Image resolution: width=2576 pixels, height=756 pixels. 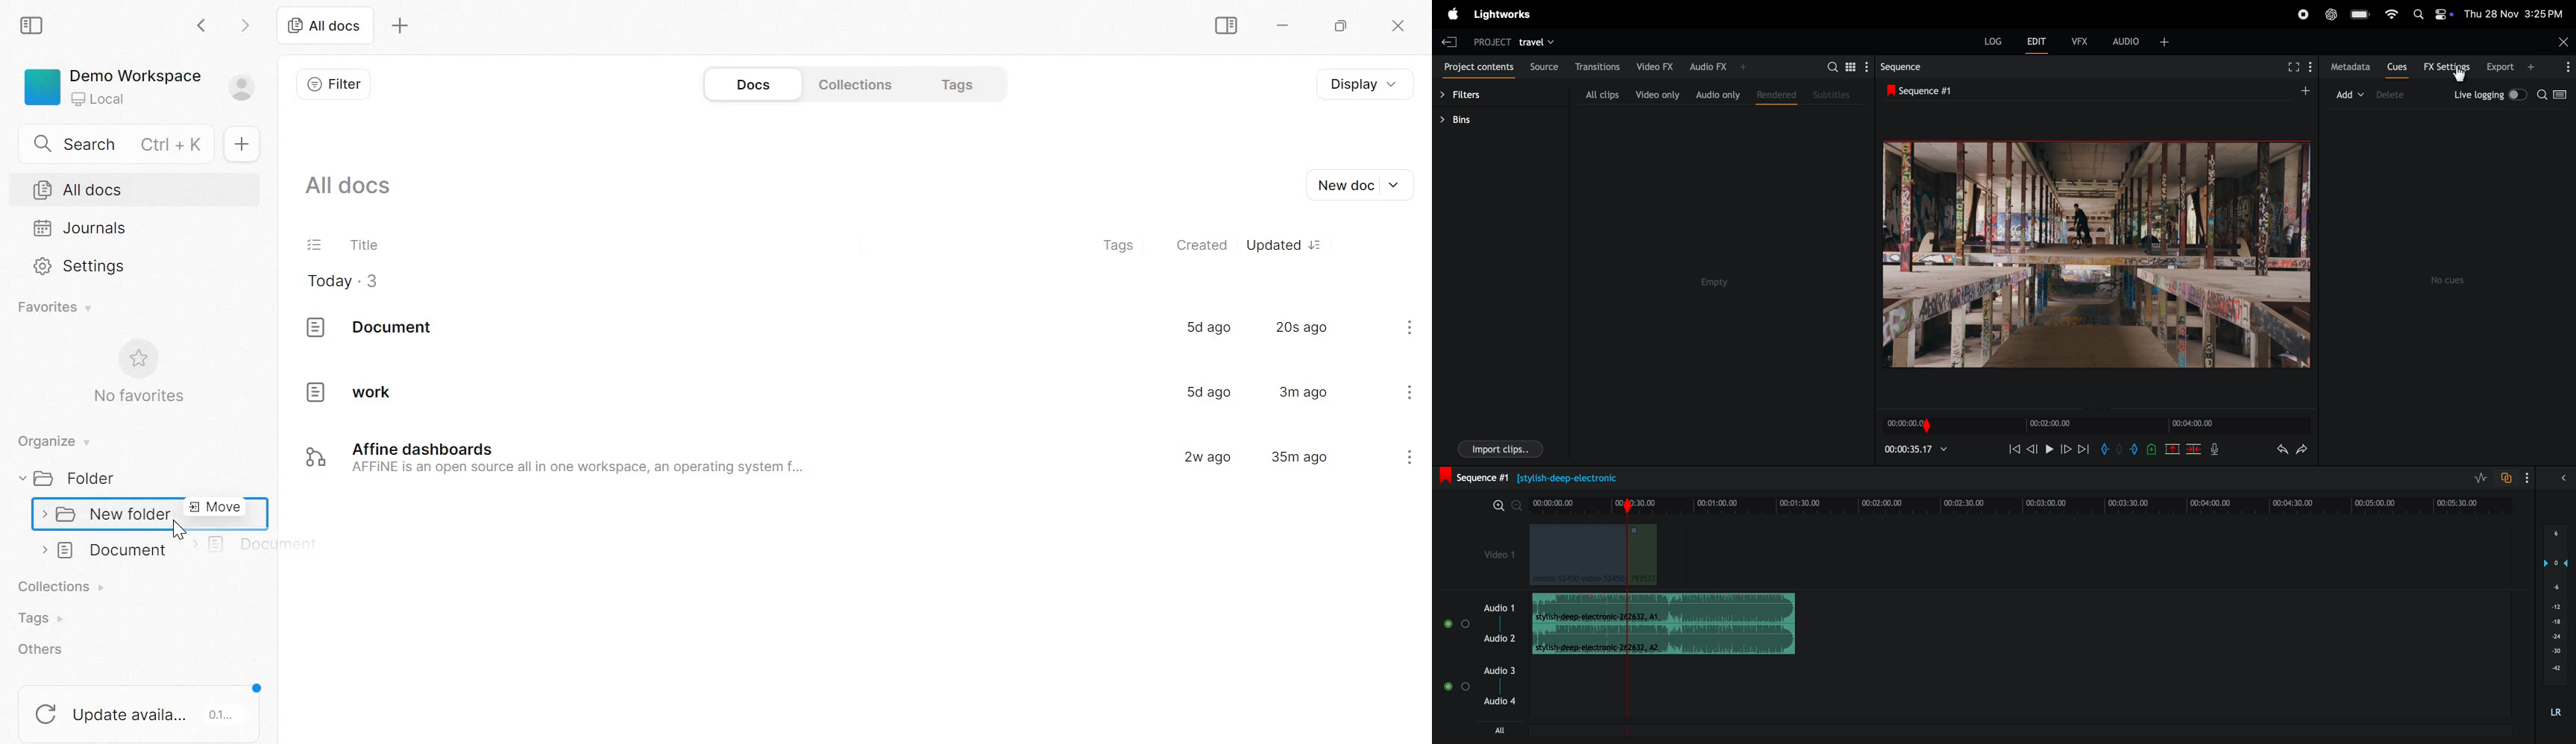 What do you see at coordinates (1283, 242) in the screenshot?
I see `Updated` at bounding box center [1283, 242].